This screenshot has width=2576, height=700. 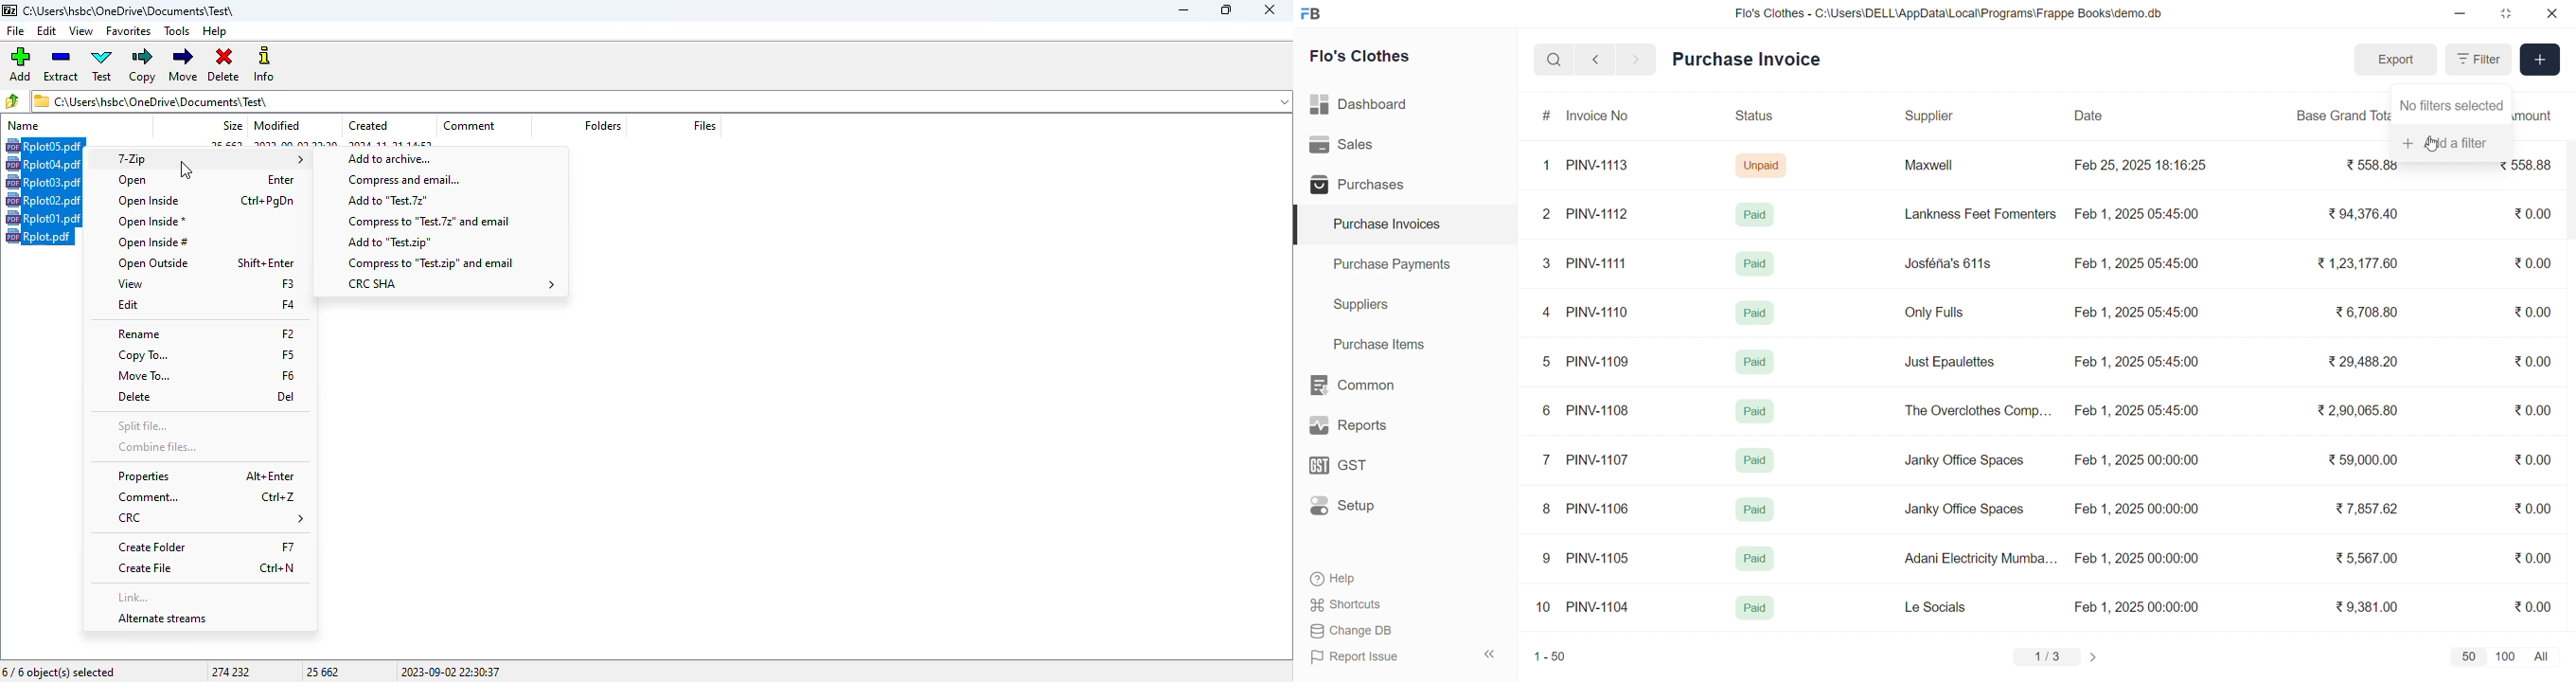 What do you see at coordinates (2534, 557) in the screenshot?
I see `₹0.00` at bounding box center [2534, 557].